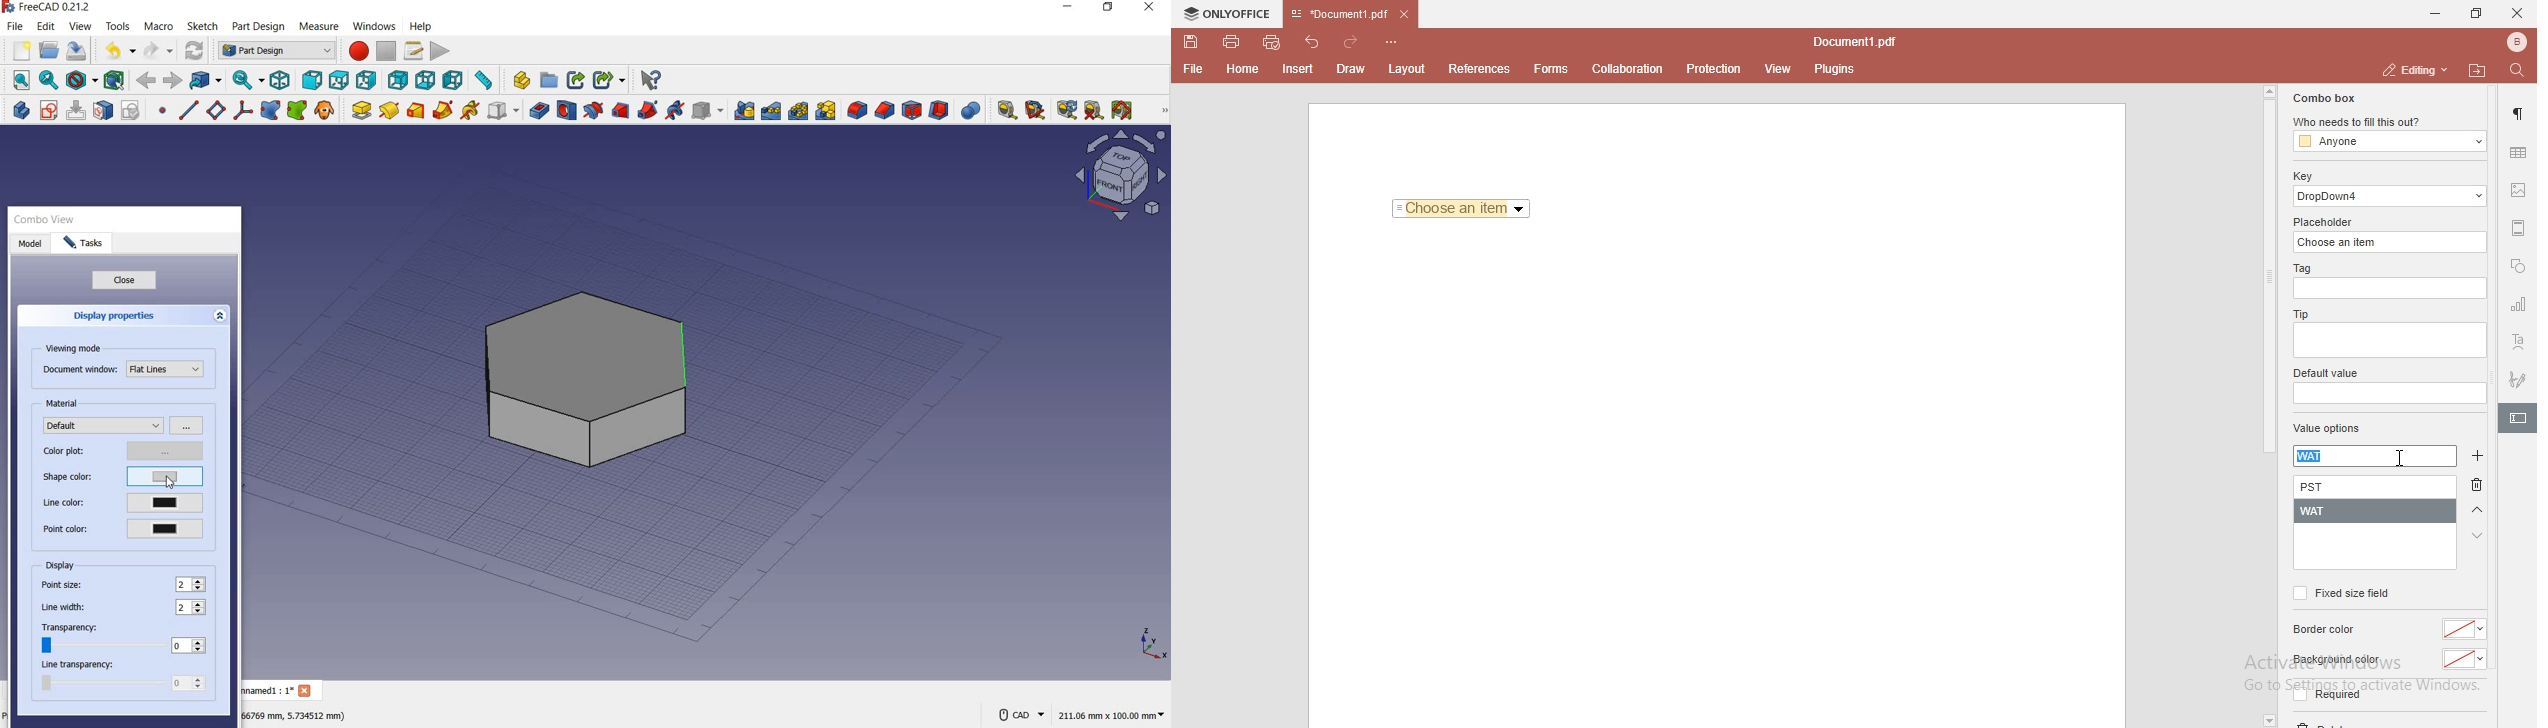  Describe the element at coordinates (675, 112) in the screenshot. I see `subtractive helix` at that location.